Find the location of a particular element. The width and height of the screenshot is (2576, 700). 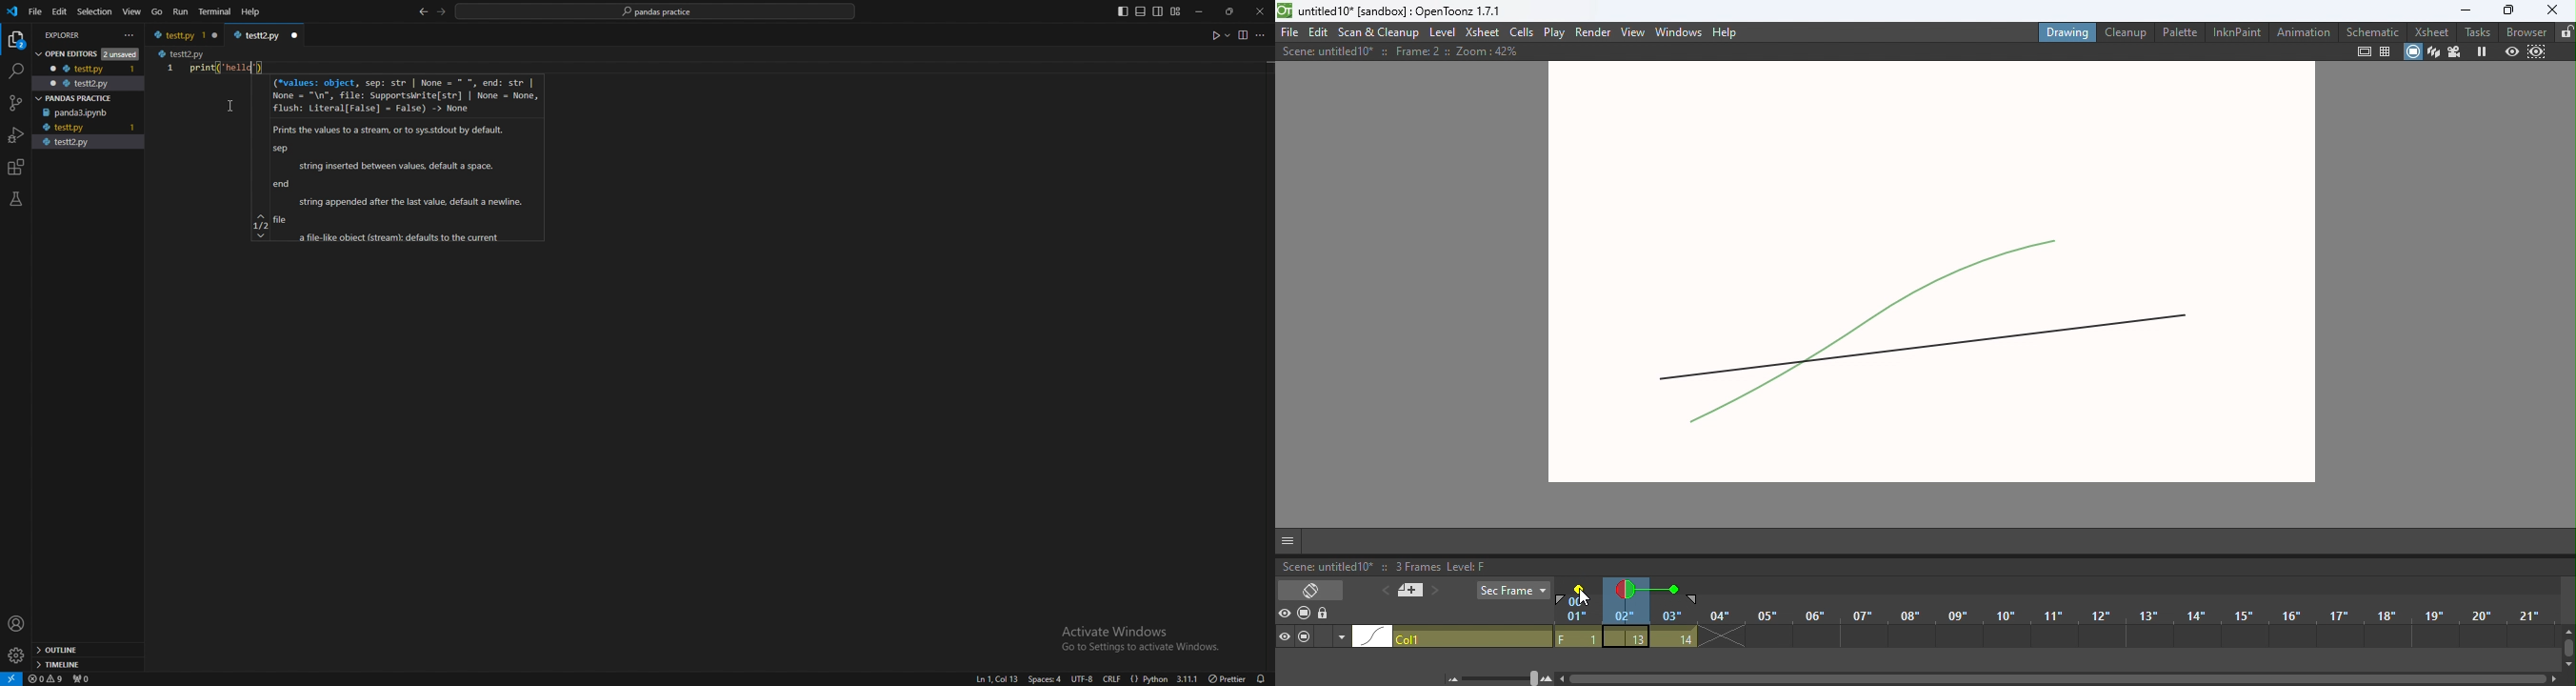

toggle secondary side bar is located at coordinates (1159, 11).